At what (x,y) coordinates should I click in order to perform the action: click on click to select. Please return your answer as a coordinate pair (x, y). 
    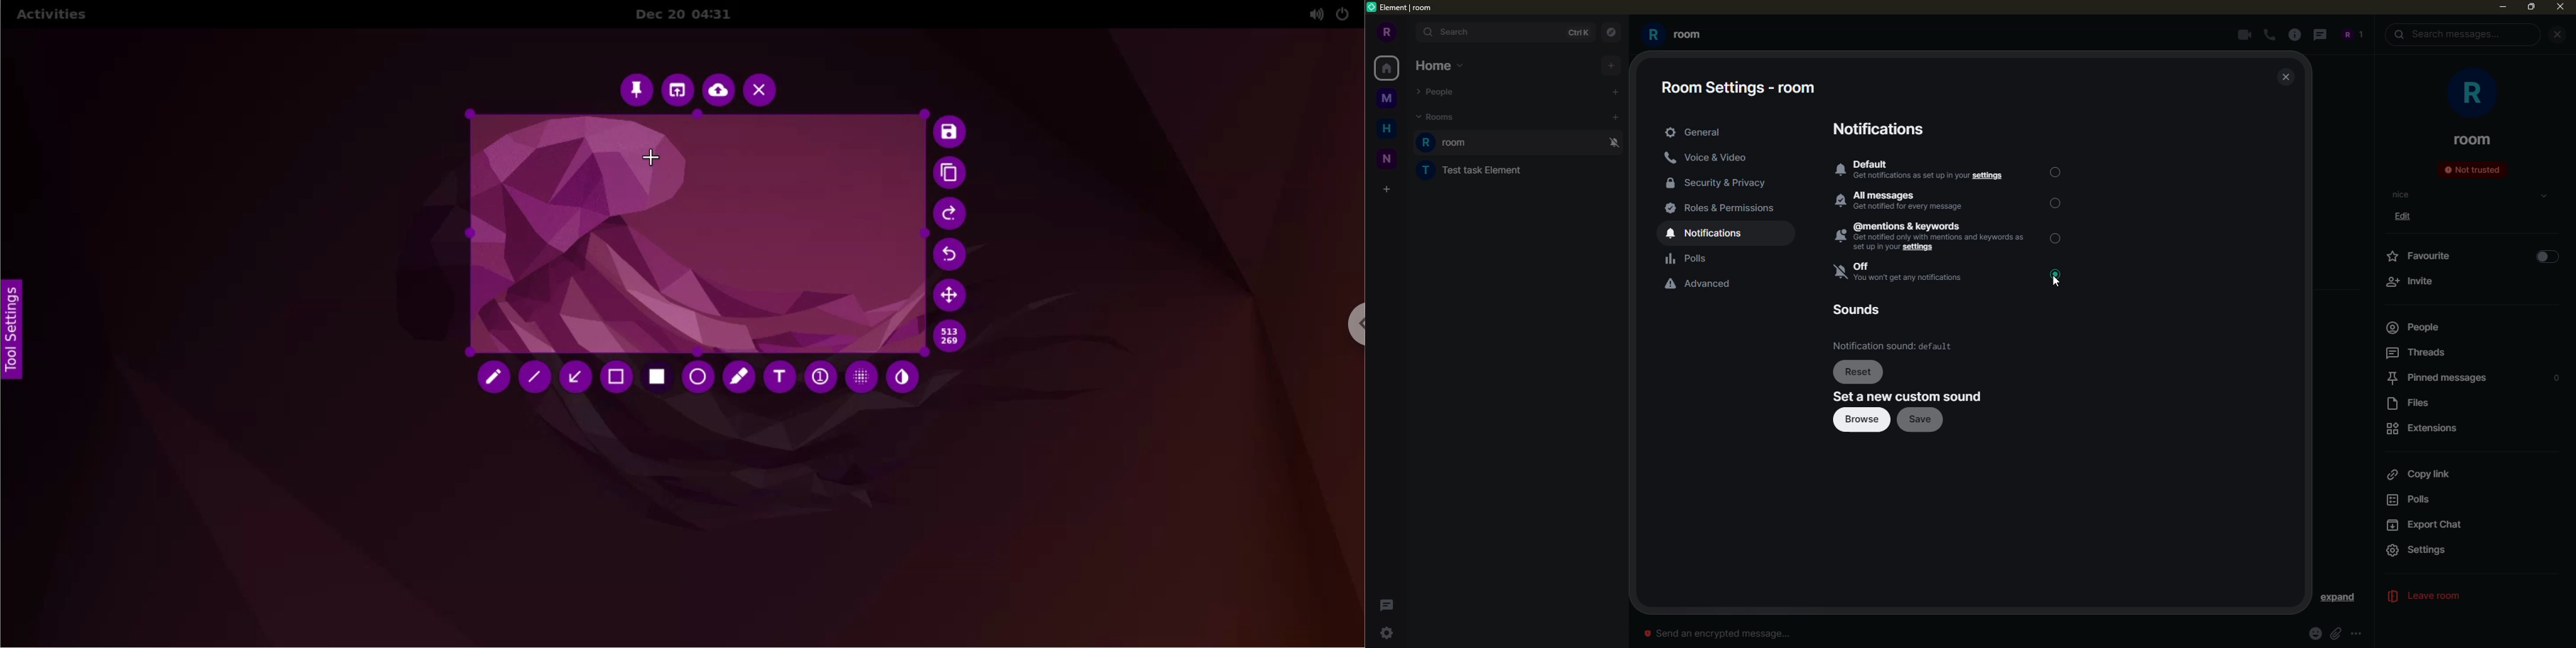
    Looking at the image, I should click on (2055, 238).